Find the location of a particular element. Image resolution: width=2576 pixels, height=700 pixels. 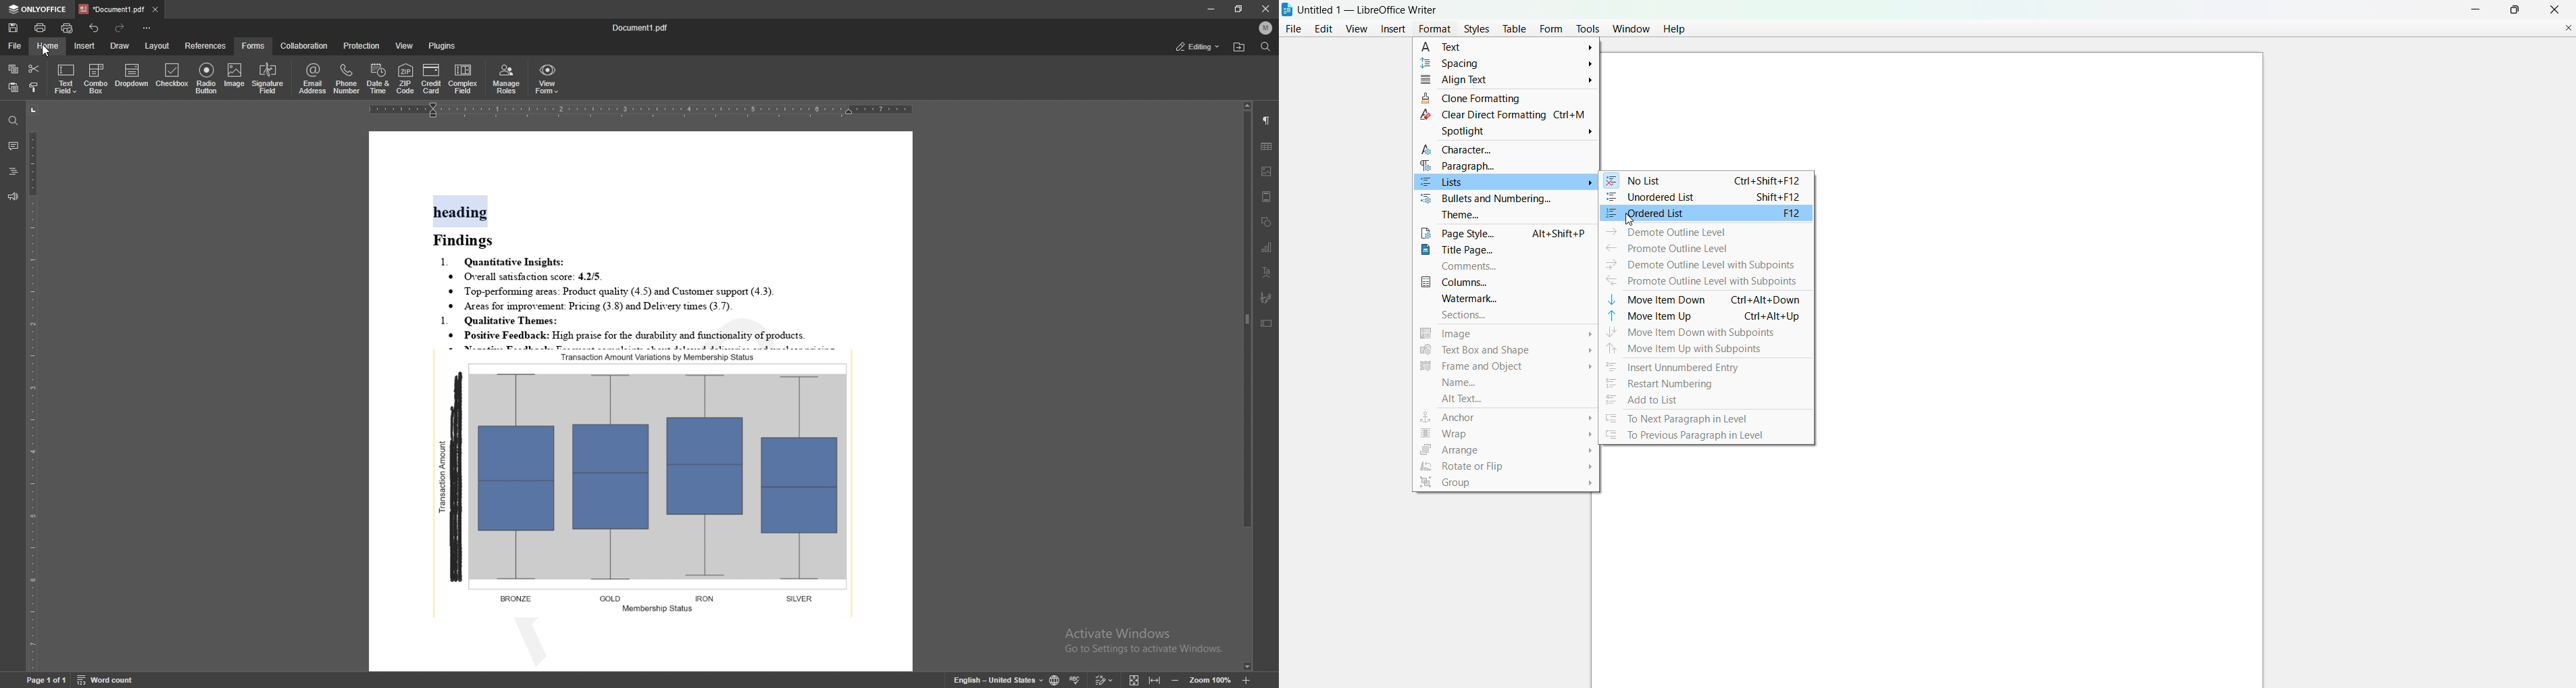

file is located at coordinates (1294, 30).